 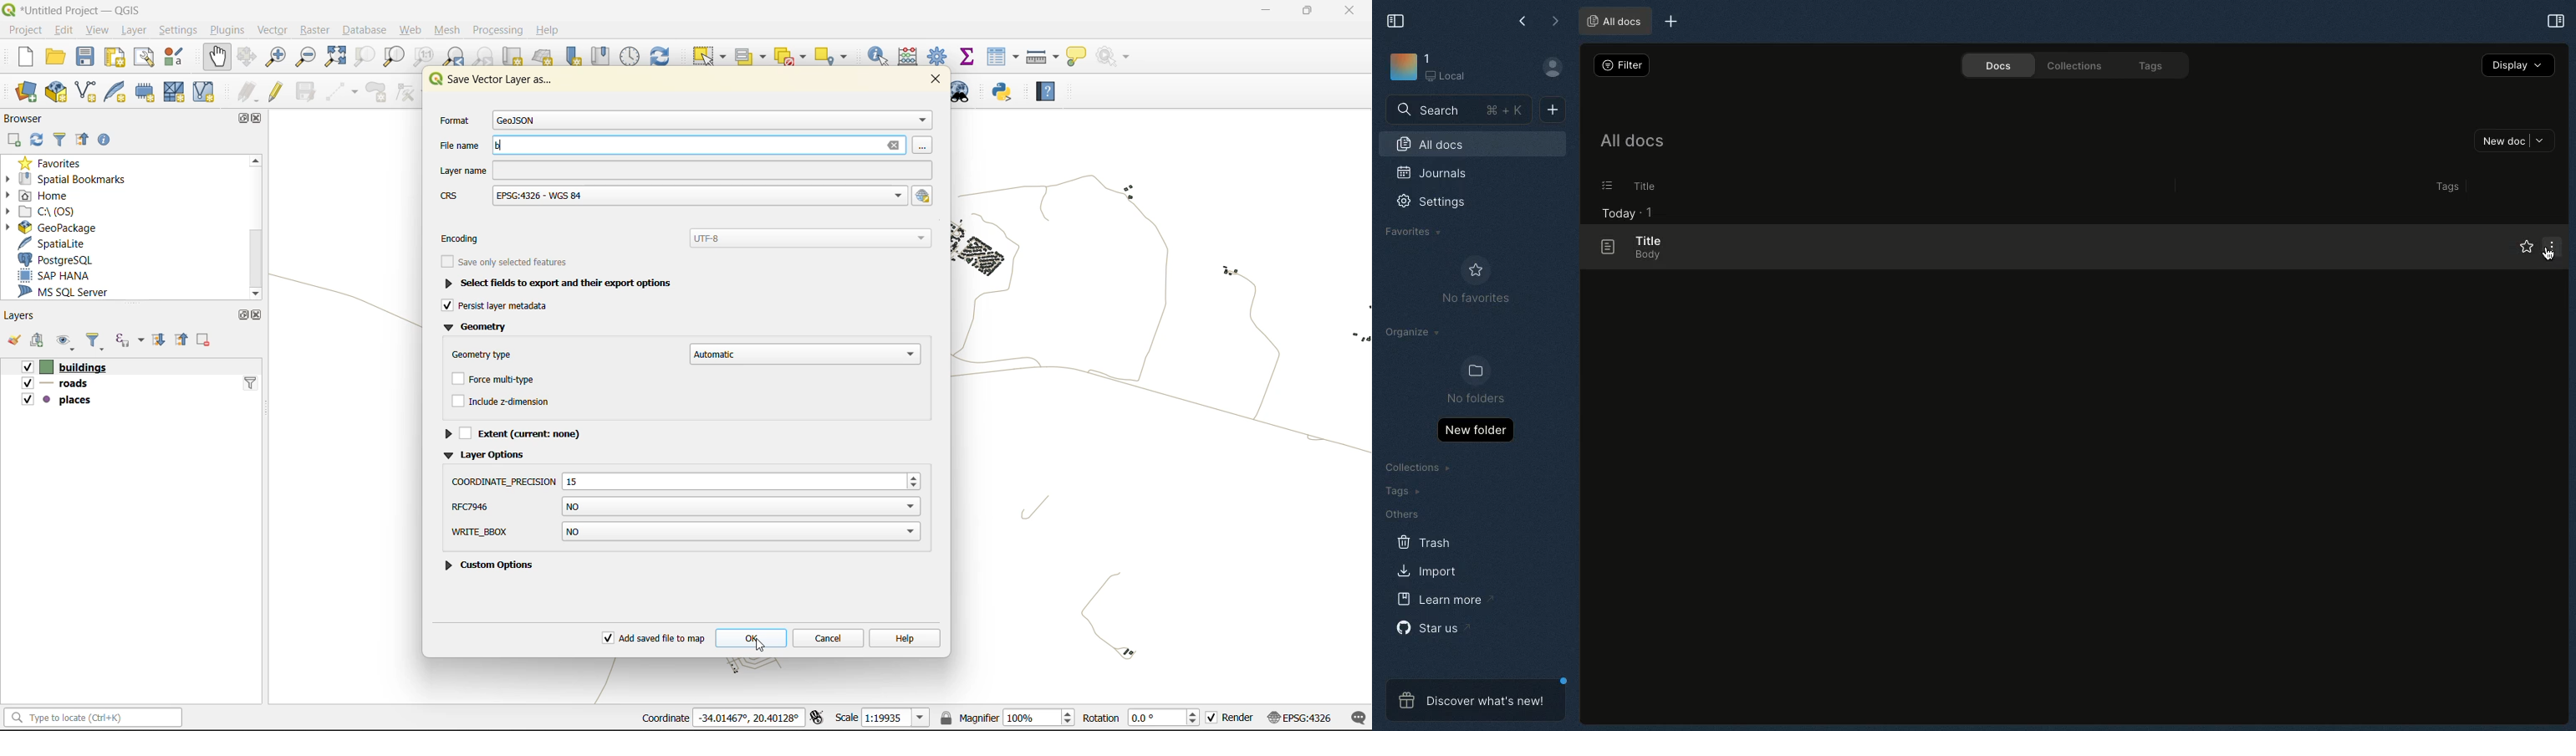 I want to click on buildings, so click(x=60, y=366).